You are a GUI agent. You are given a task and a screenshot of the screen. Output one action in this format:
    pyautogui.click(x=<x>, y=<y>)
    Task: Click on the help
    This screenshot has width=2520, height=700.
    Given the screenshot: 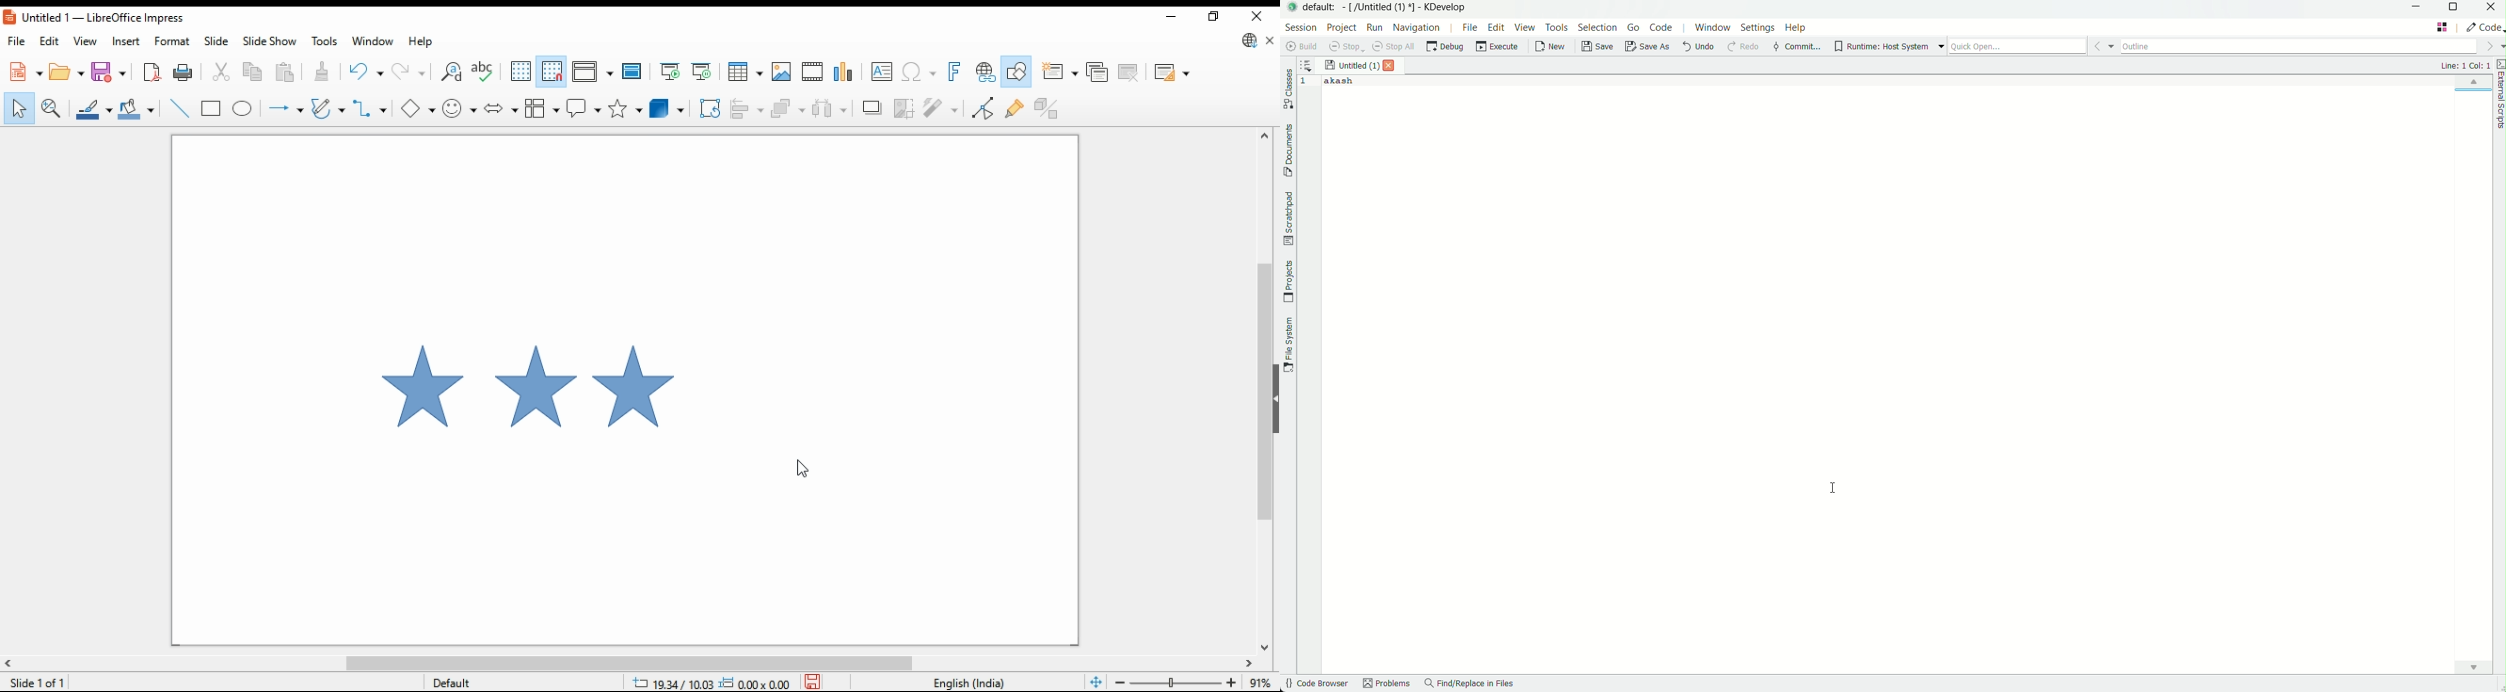 What is the action you would take?
    pyautogui.click(x=419, y=43)
    